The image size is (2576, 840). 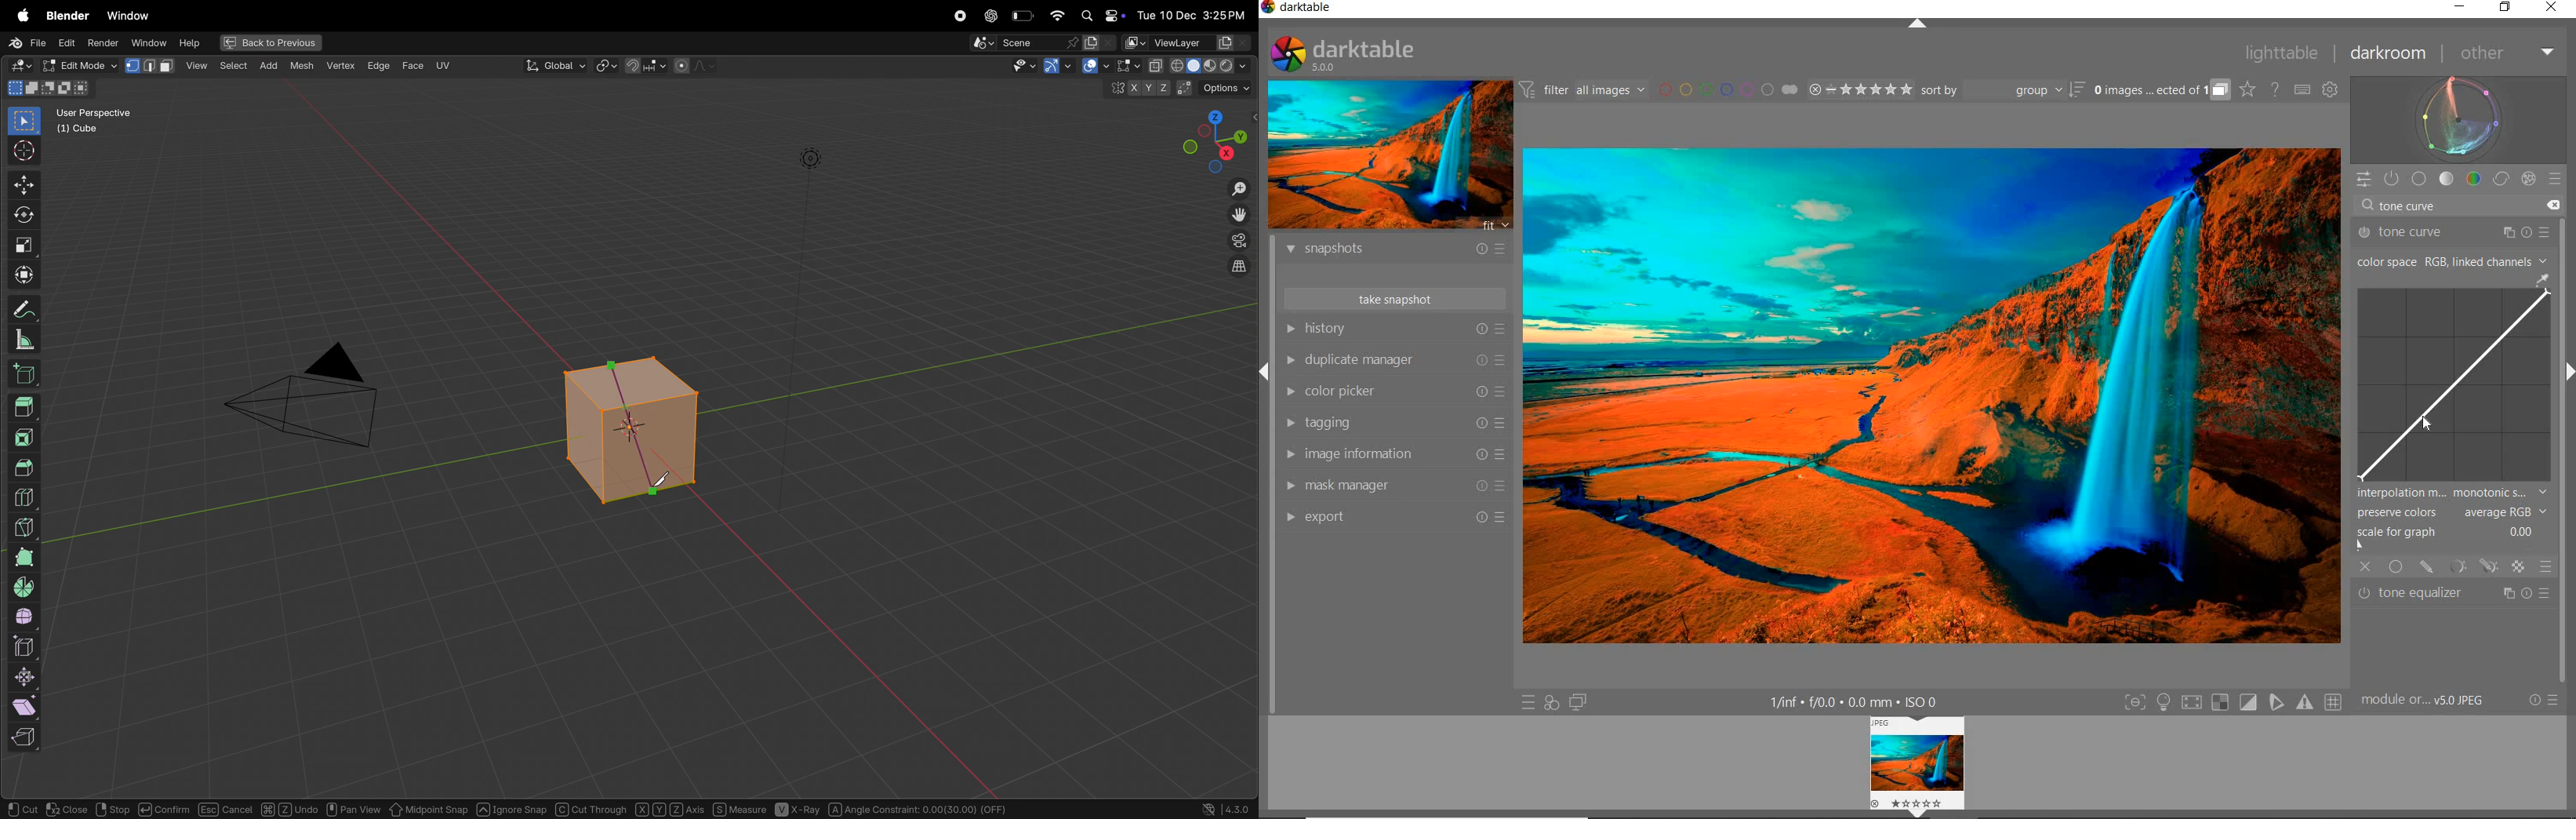 What do you see at coordinates (21, 246) in the screenshot?
I see `scale` at bounding box center [21, 246].